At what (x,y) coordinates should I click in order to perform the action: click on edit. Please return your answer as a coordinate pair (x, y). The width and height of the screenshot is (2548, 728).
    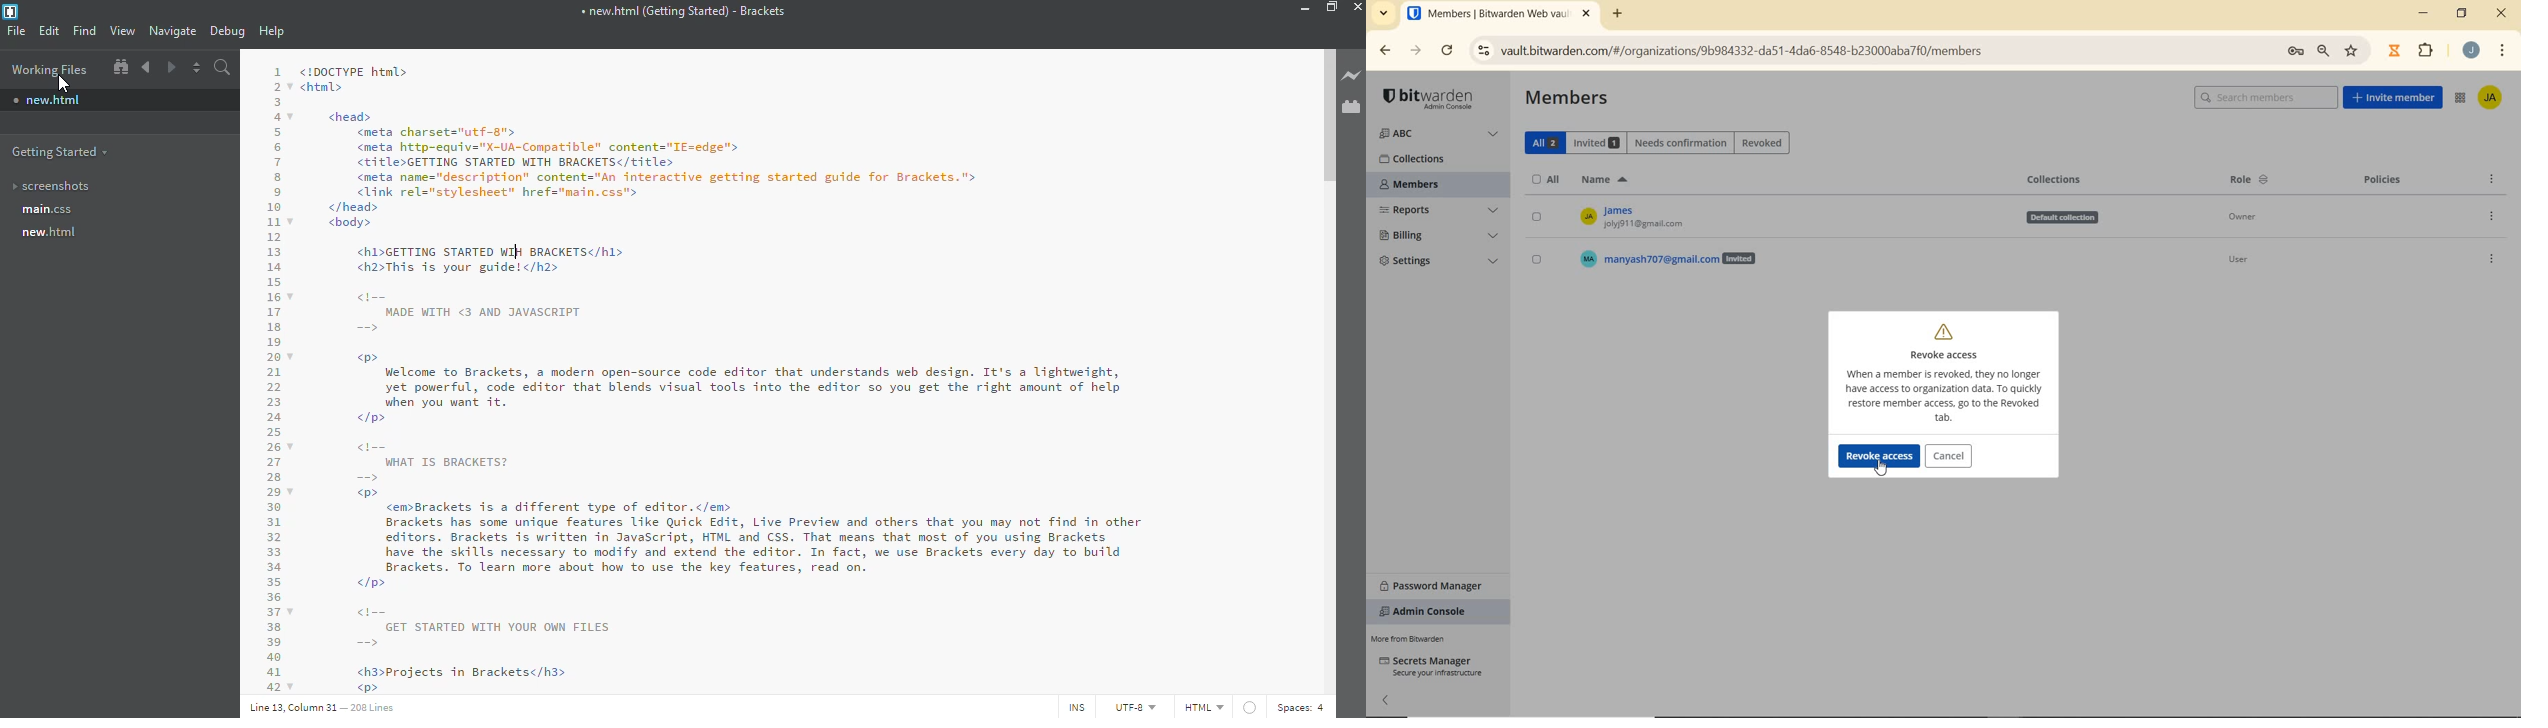
    Looking at the image, I should click on (50, 30).